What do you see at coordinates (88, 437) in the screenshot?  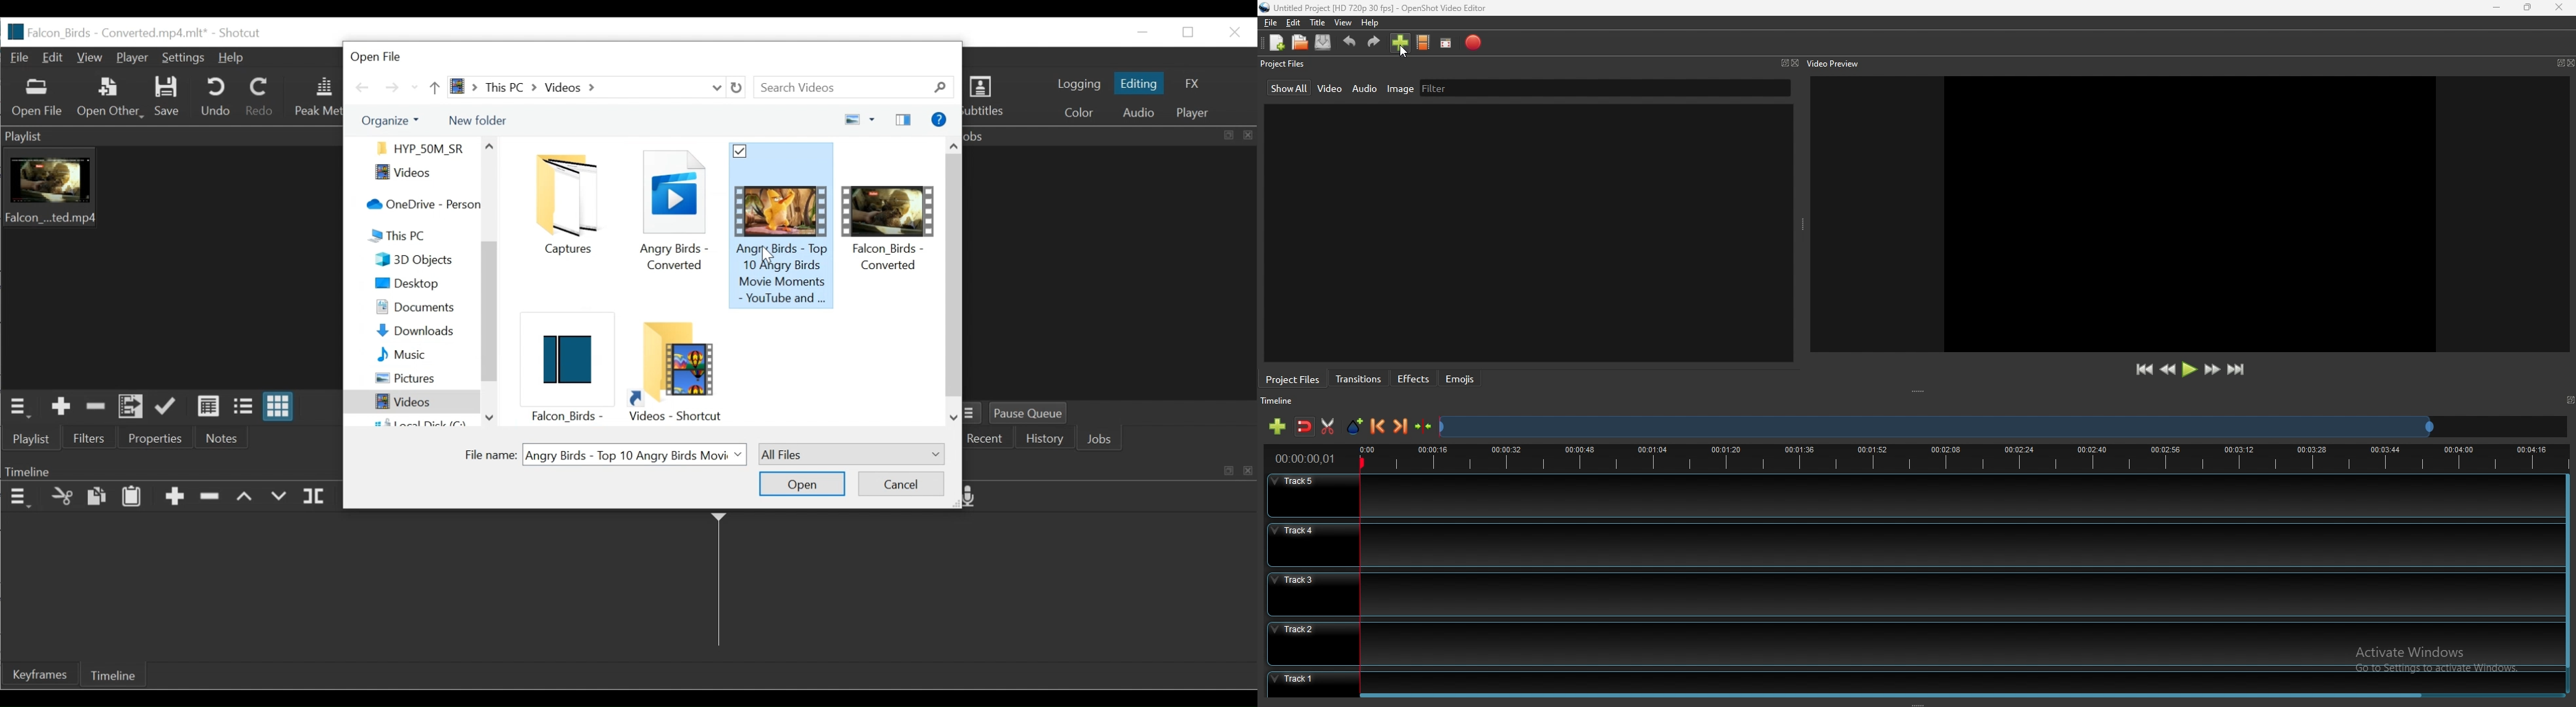 I see `Filters` at bounding box center [88, 437].